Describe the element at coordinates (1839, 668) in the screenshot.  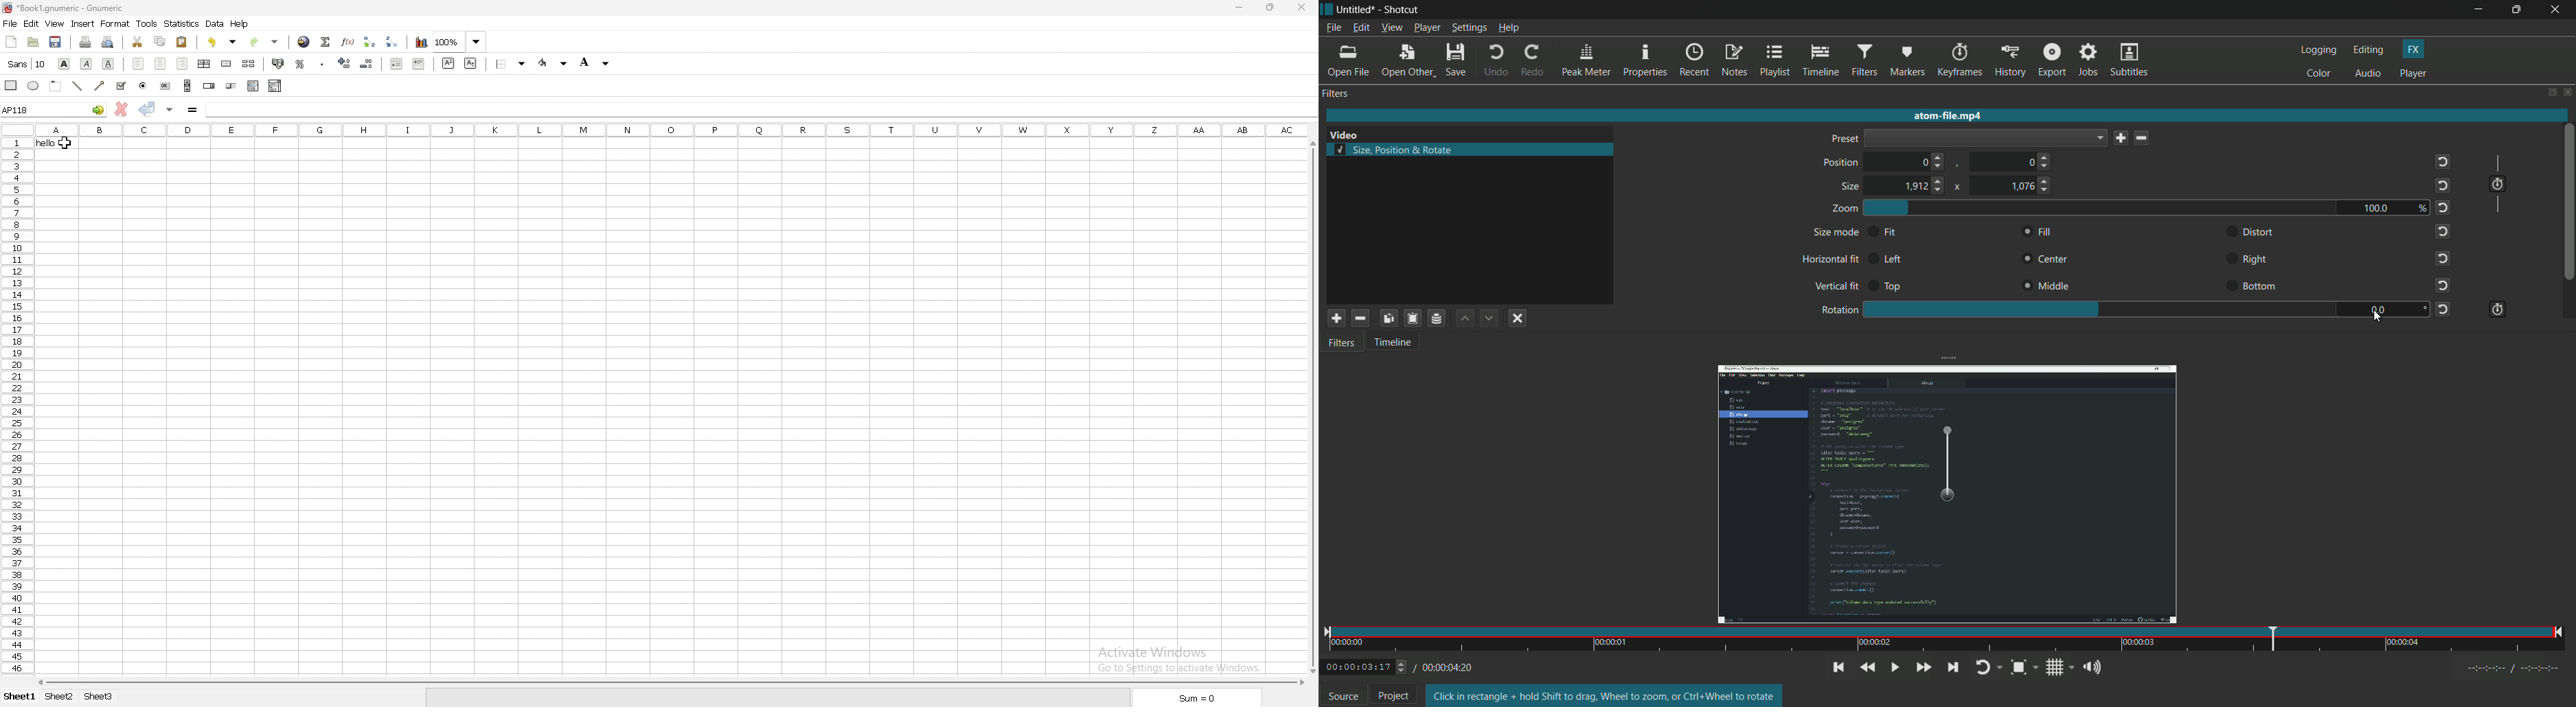
I see `skip to the previous point` at that location.